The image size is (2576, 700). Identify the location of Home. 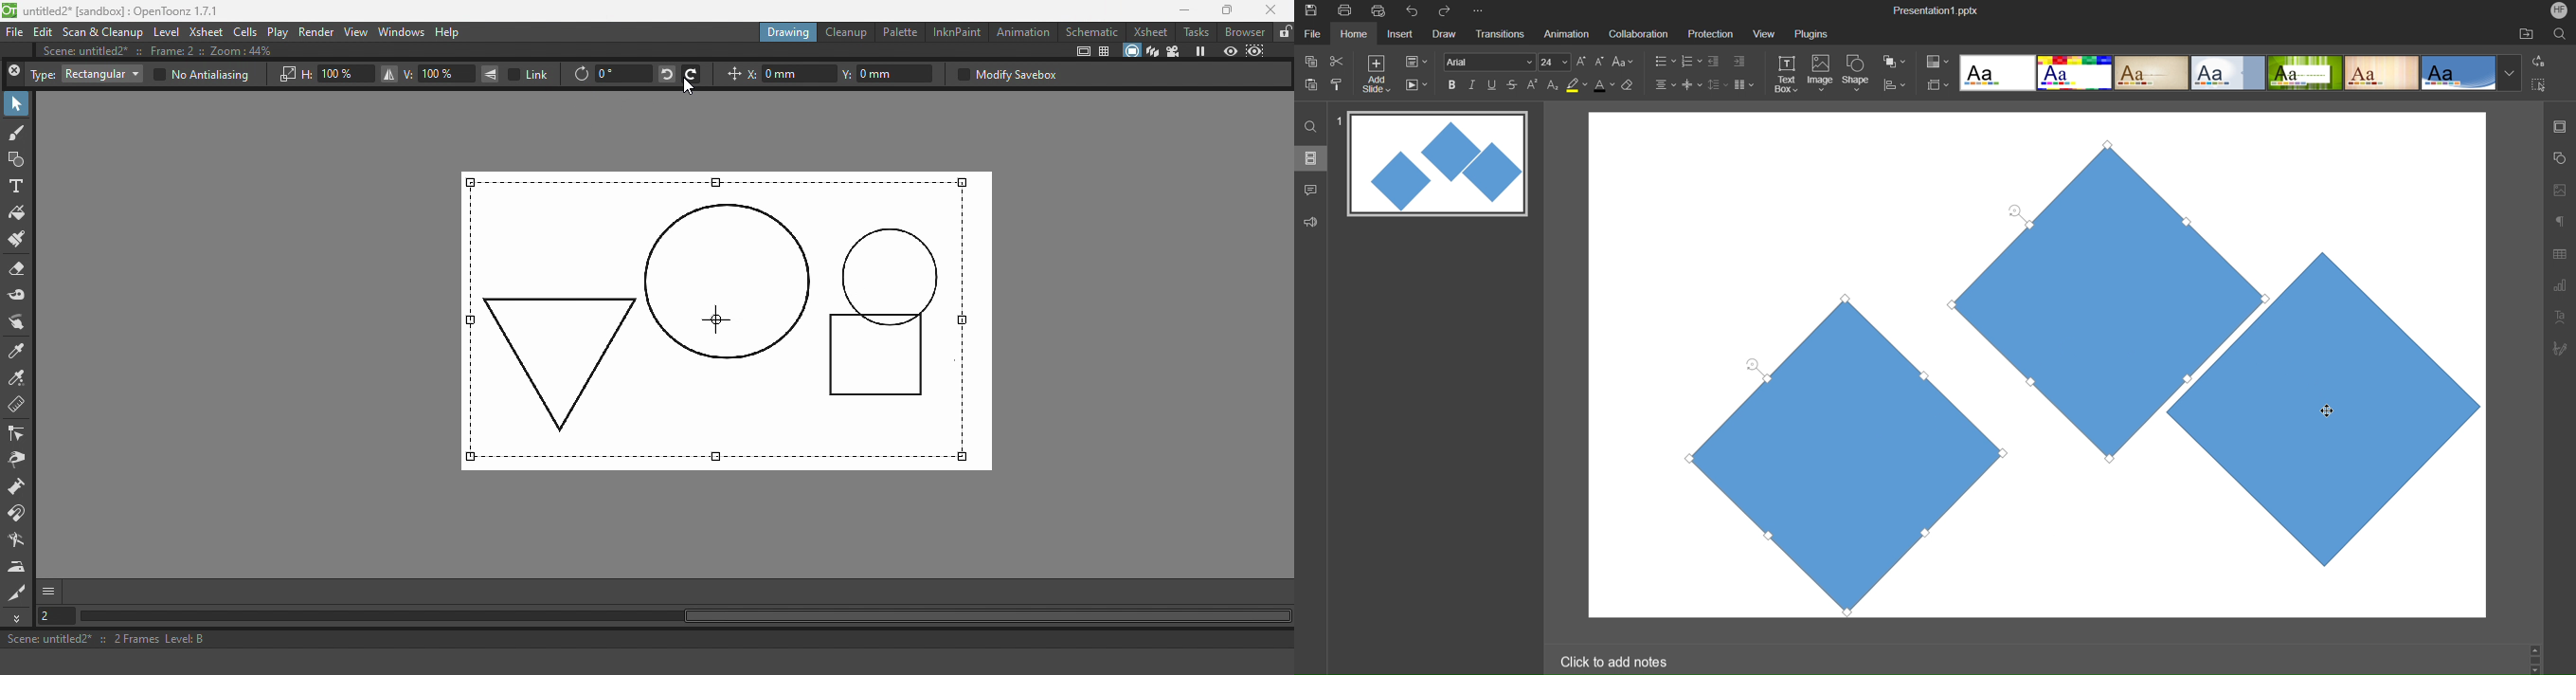
(1354, 34).